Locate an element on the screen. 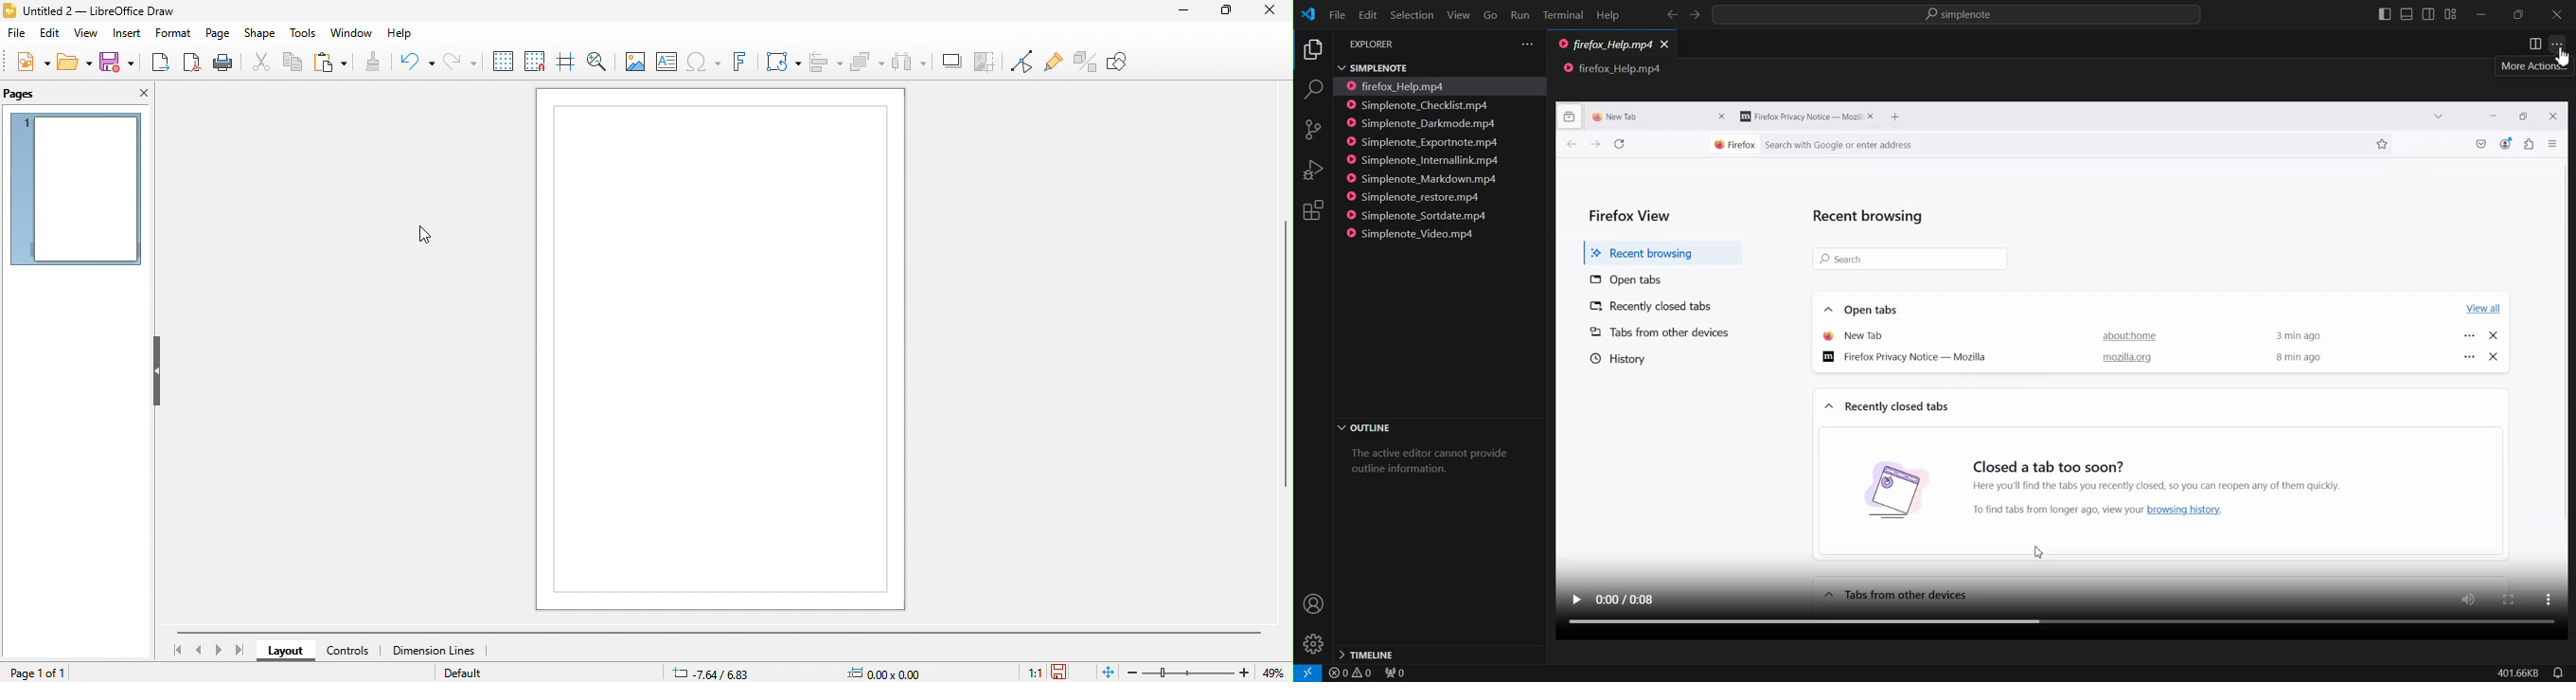 The image size is (2576, 700). Search is located at coordinates (1313, 92).